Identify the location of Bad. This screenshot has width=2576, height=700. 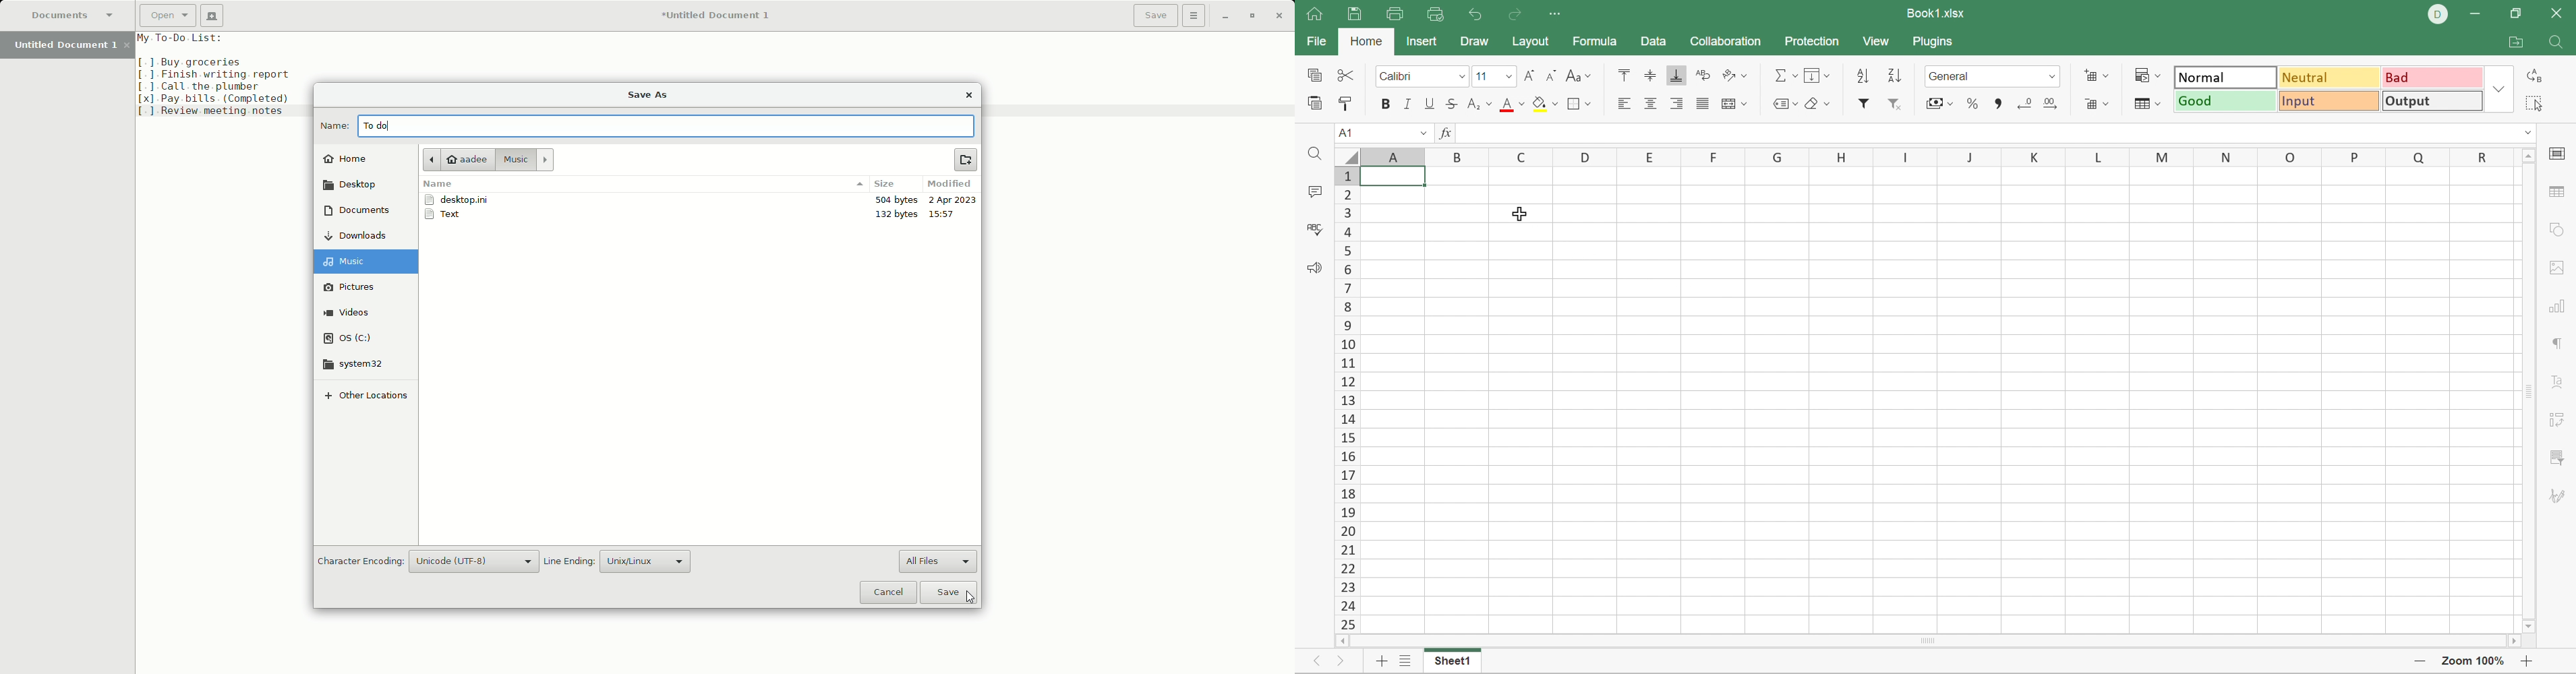
(2432, 77).